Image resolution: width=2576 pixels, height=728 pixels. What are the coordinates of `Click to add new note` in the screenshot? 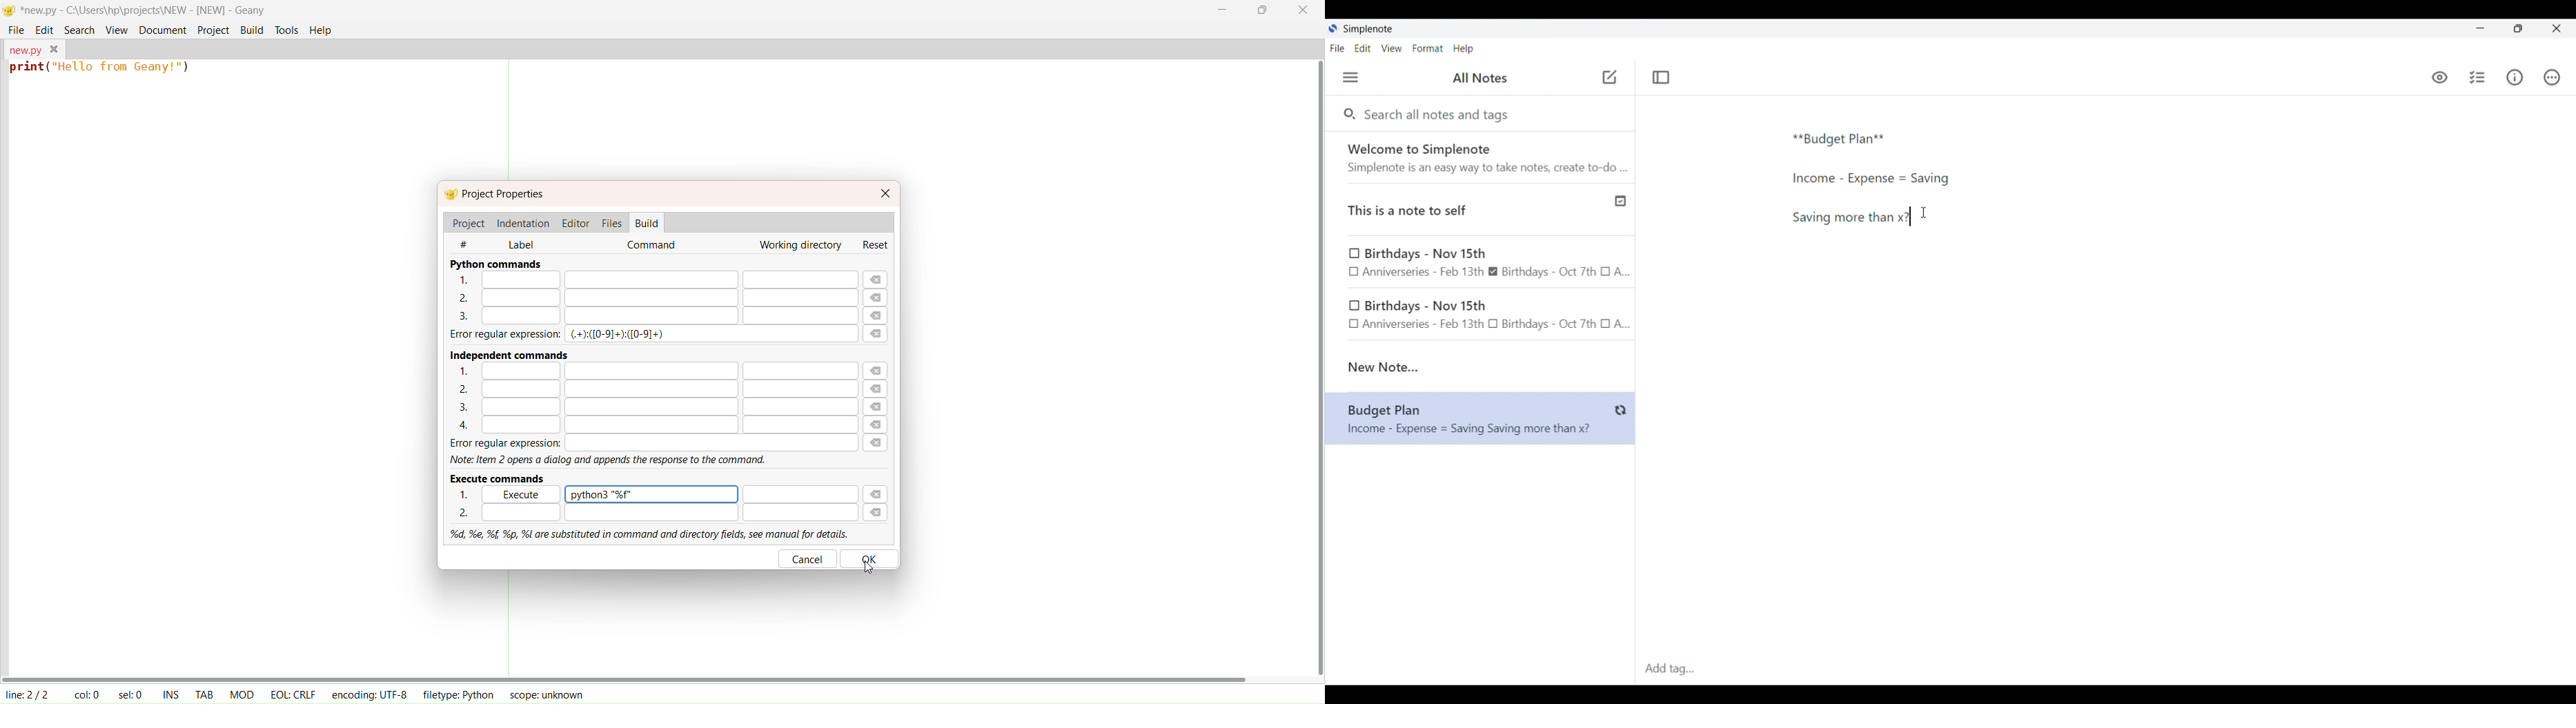 It's located at (1610, 77).